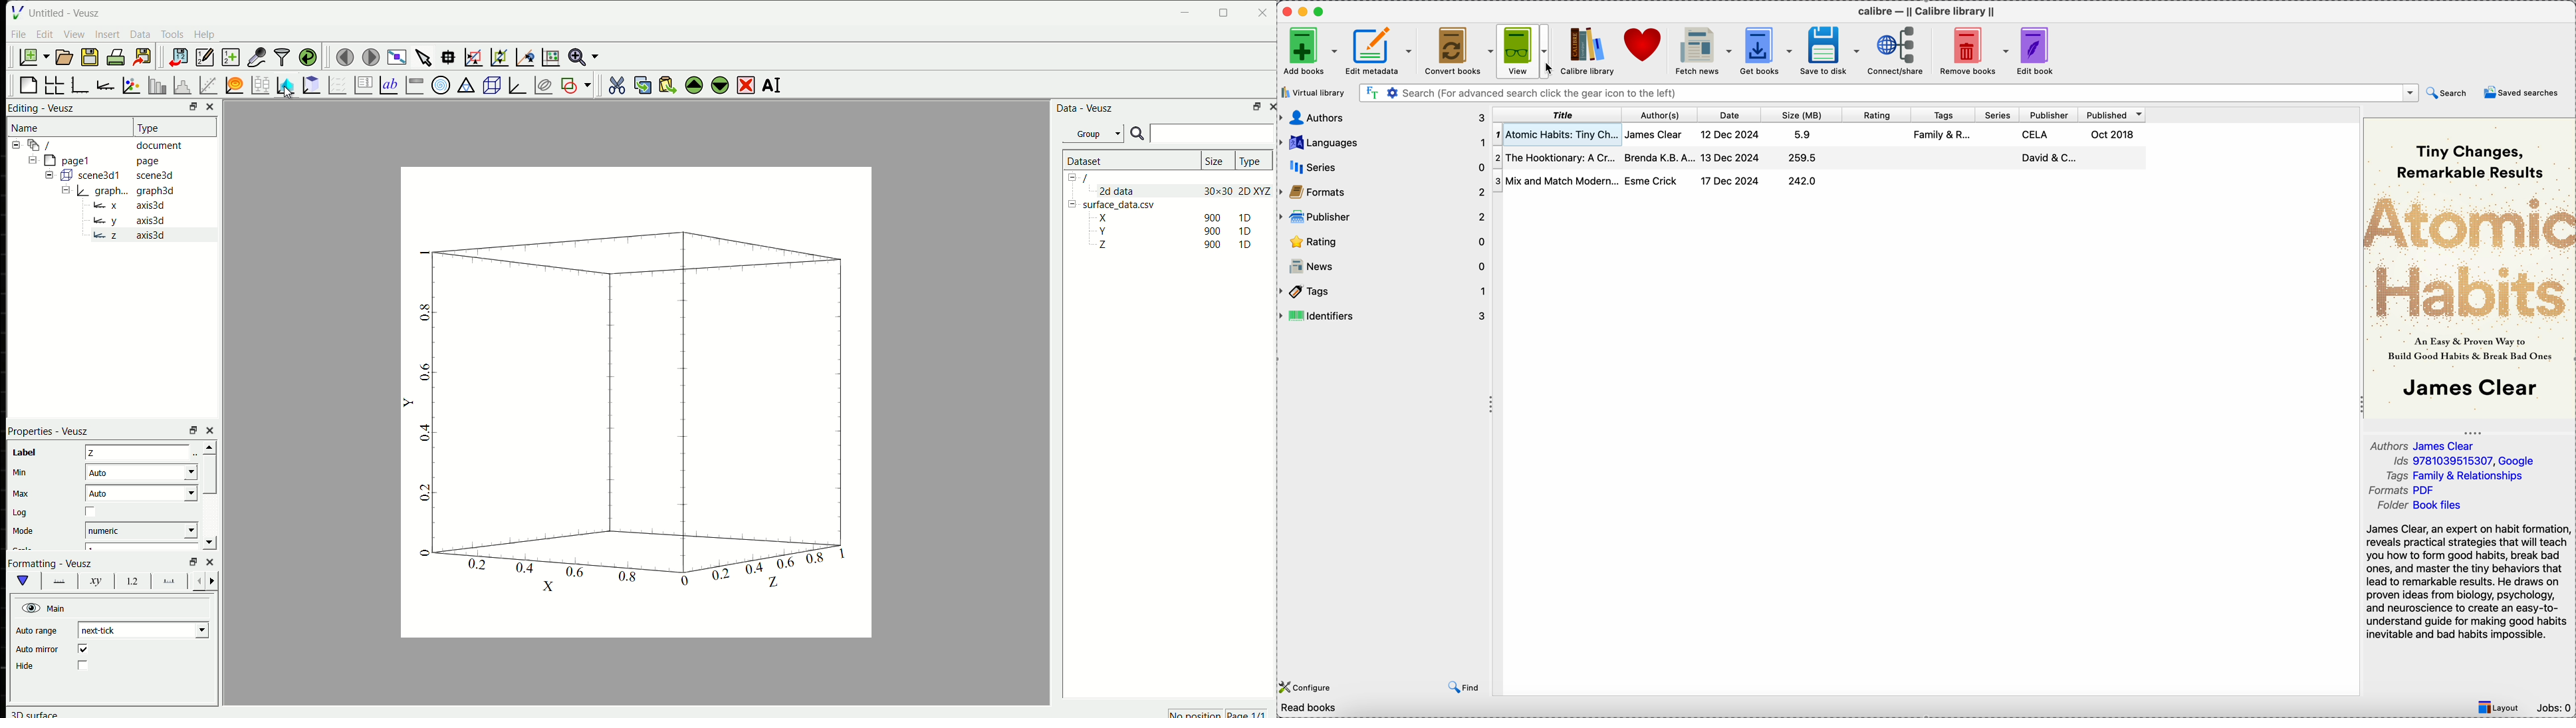 Image resolution: width=2576 pixels, height=728 pixels. What do you see at coordinates (32, 160) in the screenshot?
I see `Collapse /expand` at bounding box center [32, 160].